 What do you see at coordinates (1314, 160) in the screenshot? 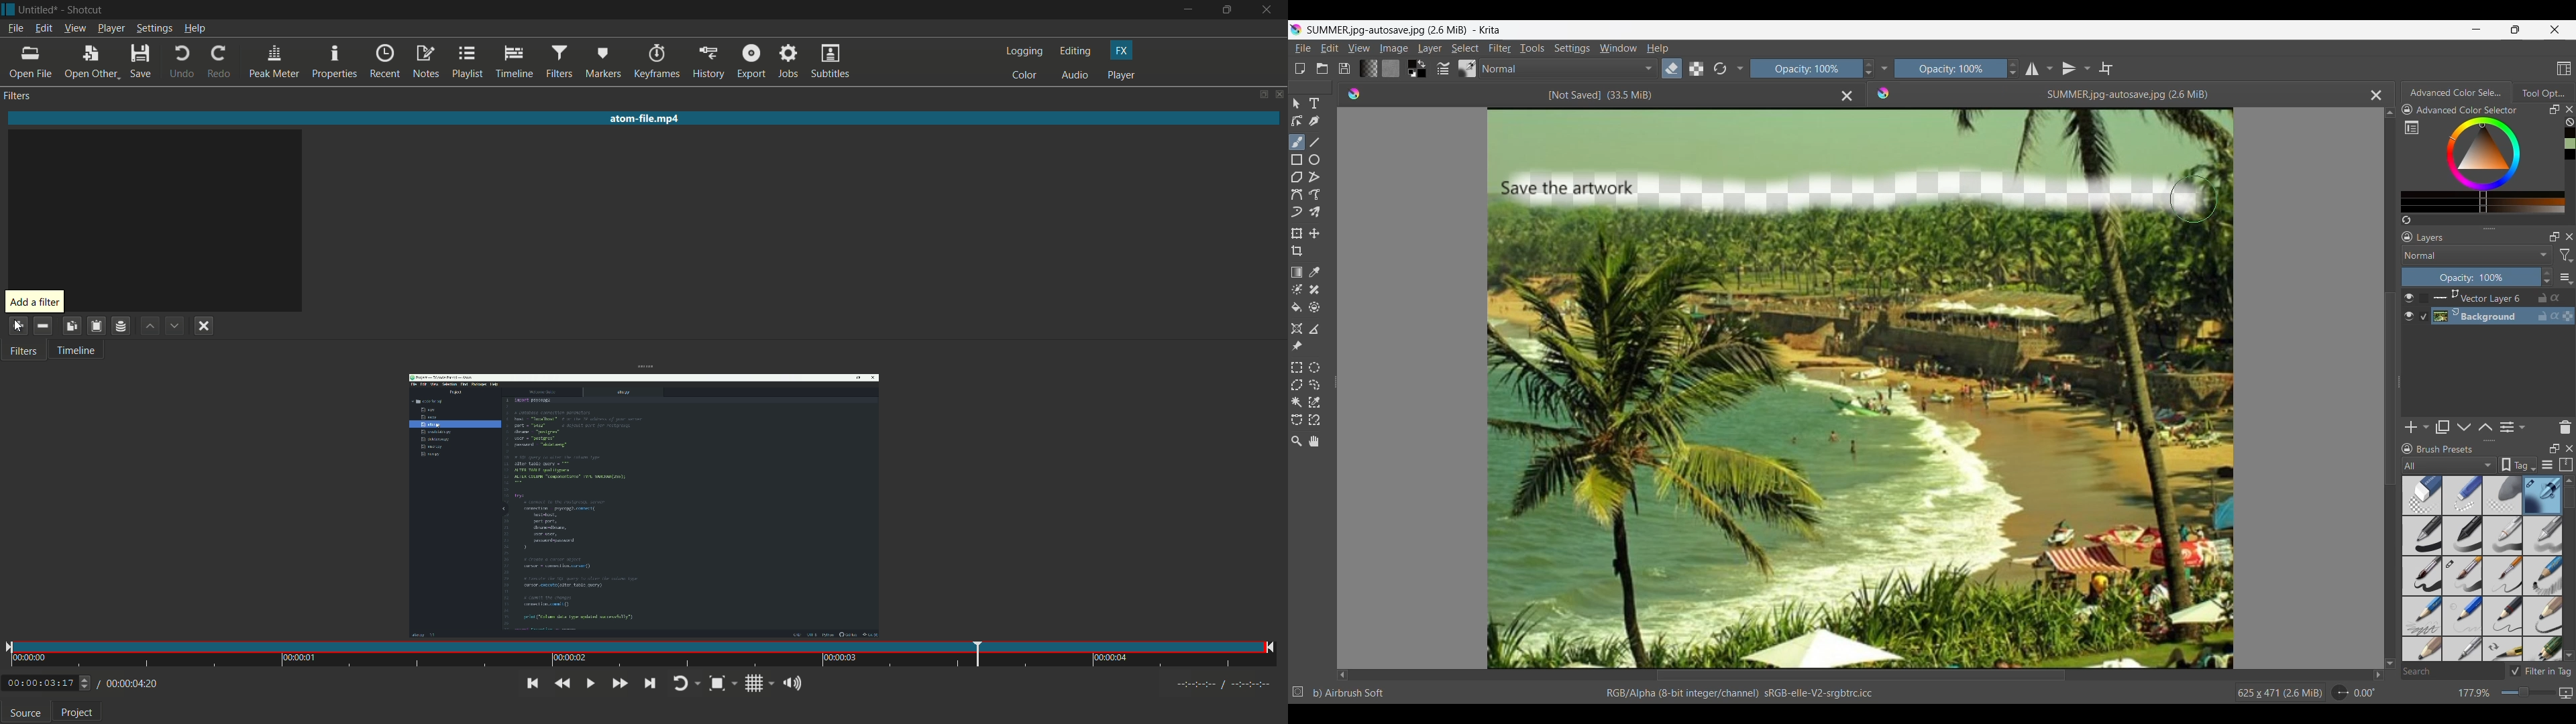
I see `Ellipse tool` at bounding box center [1314, 160].